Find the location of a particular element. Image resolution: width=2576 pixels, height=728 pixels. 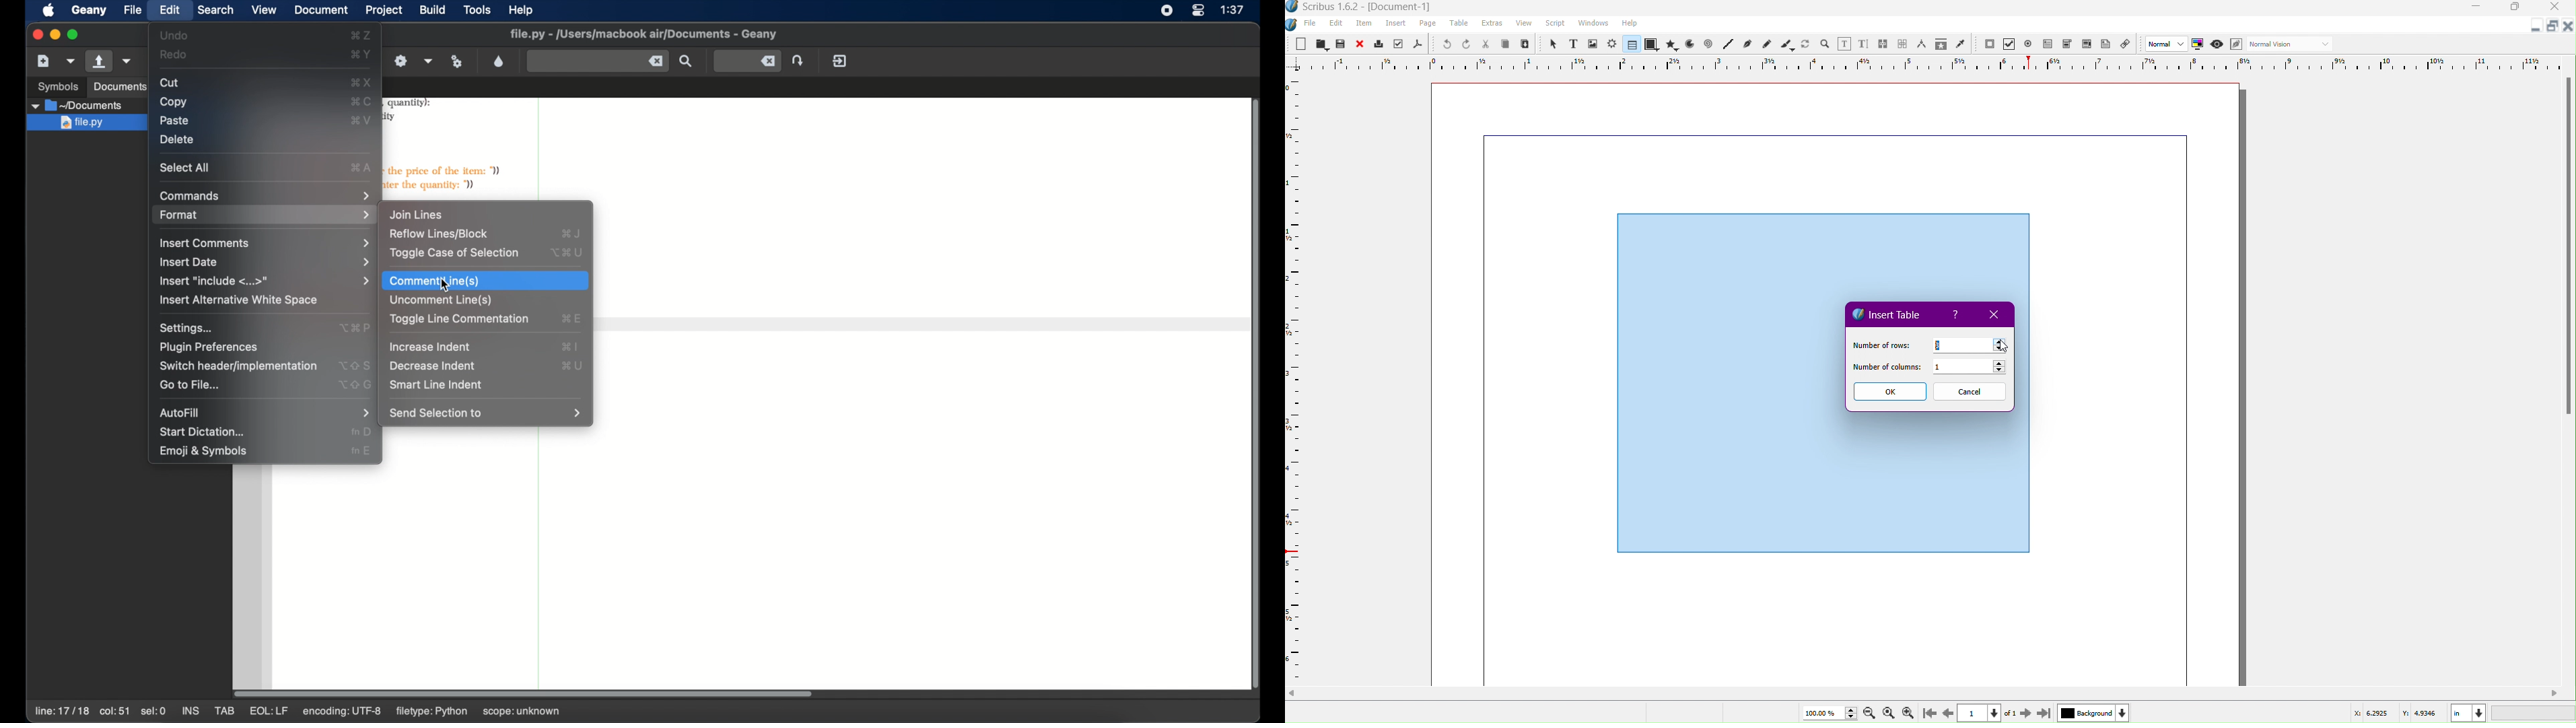

Last Page is located at coordinates (2045, 712).